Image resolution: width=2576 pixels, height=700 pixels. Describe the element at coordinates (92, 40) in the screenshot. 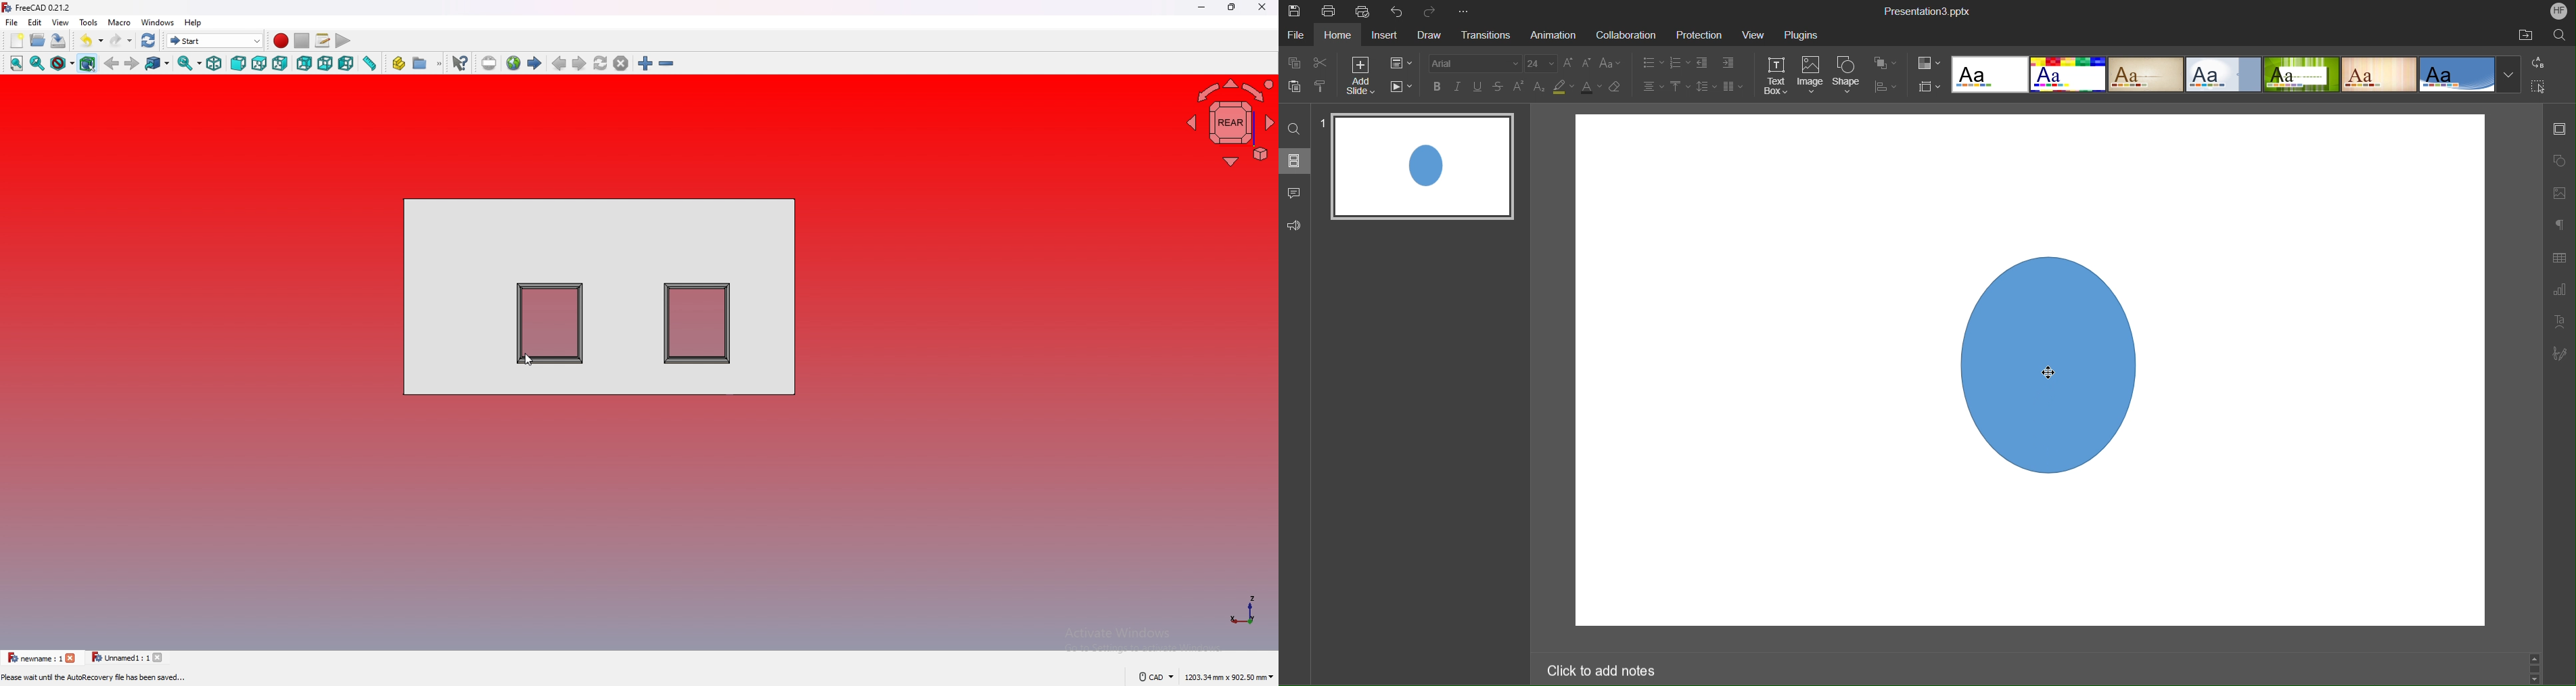

I see `undo` at that location.